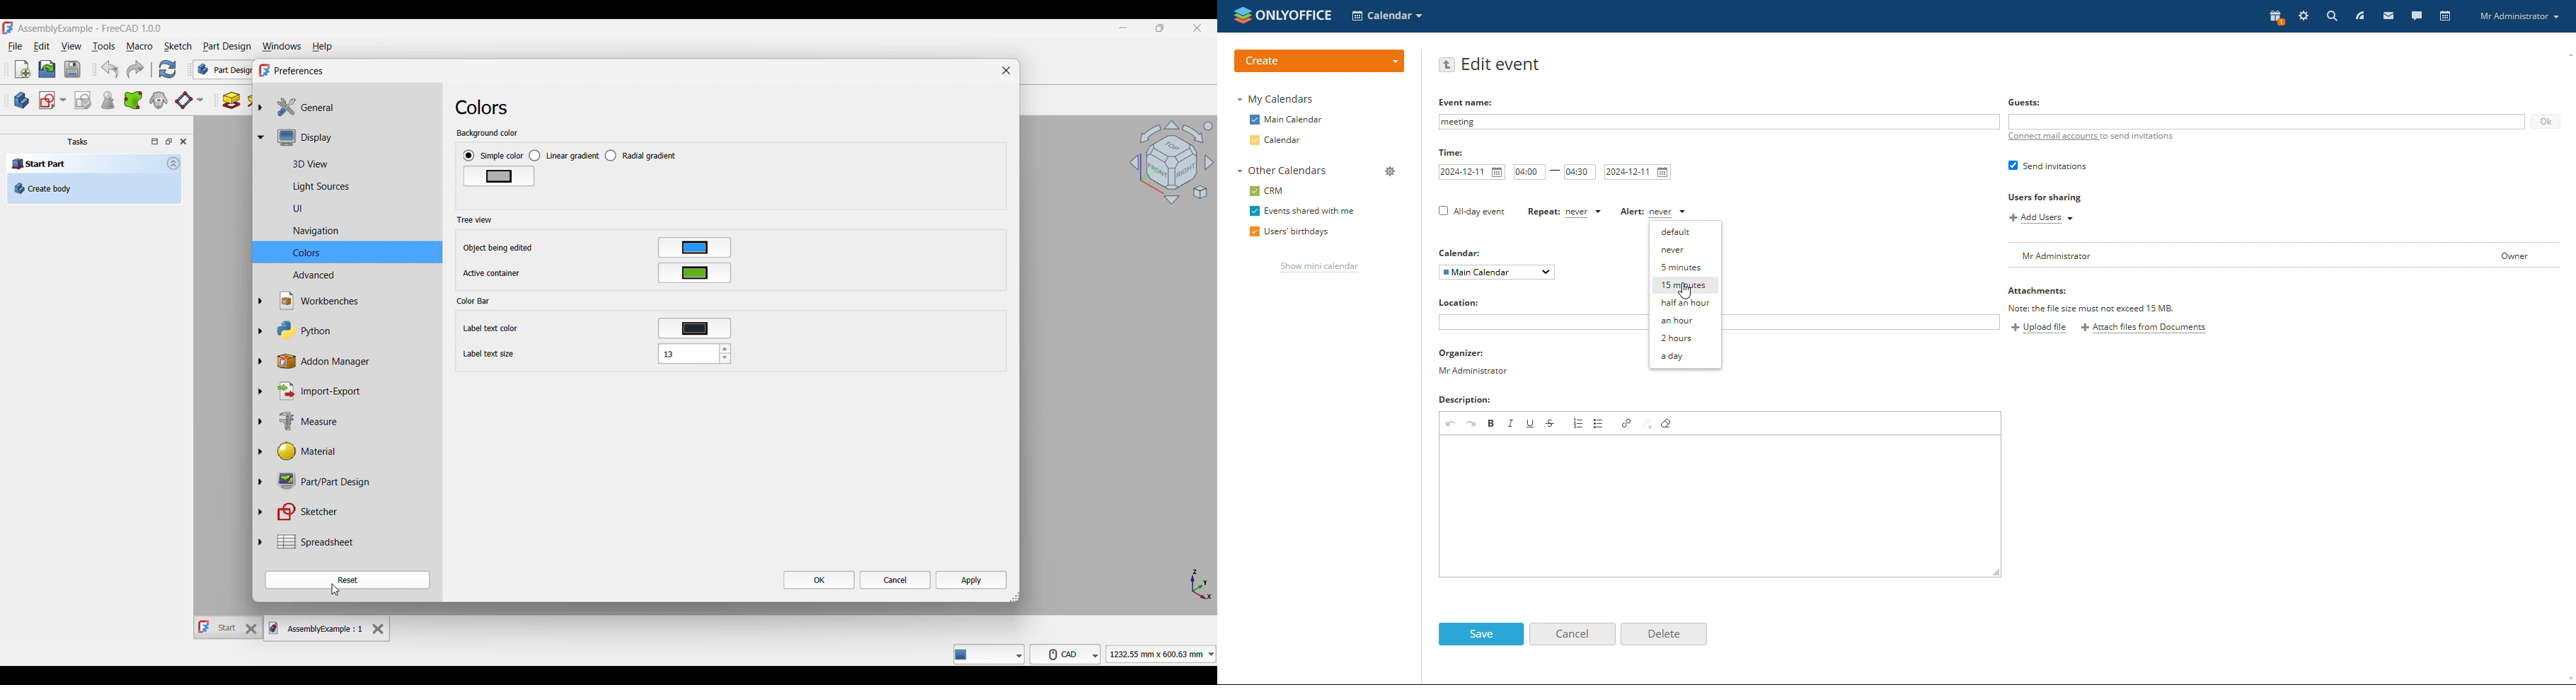  I want to click on ok, so click(2545, 122).